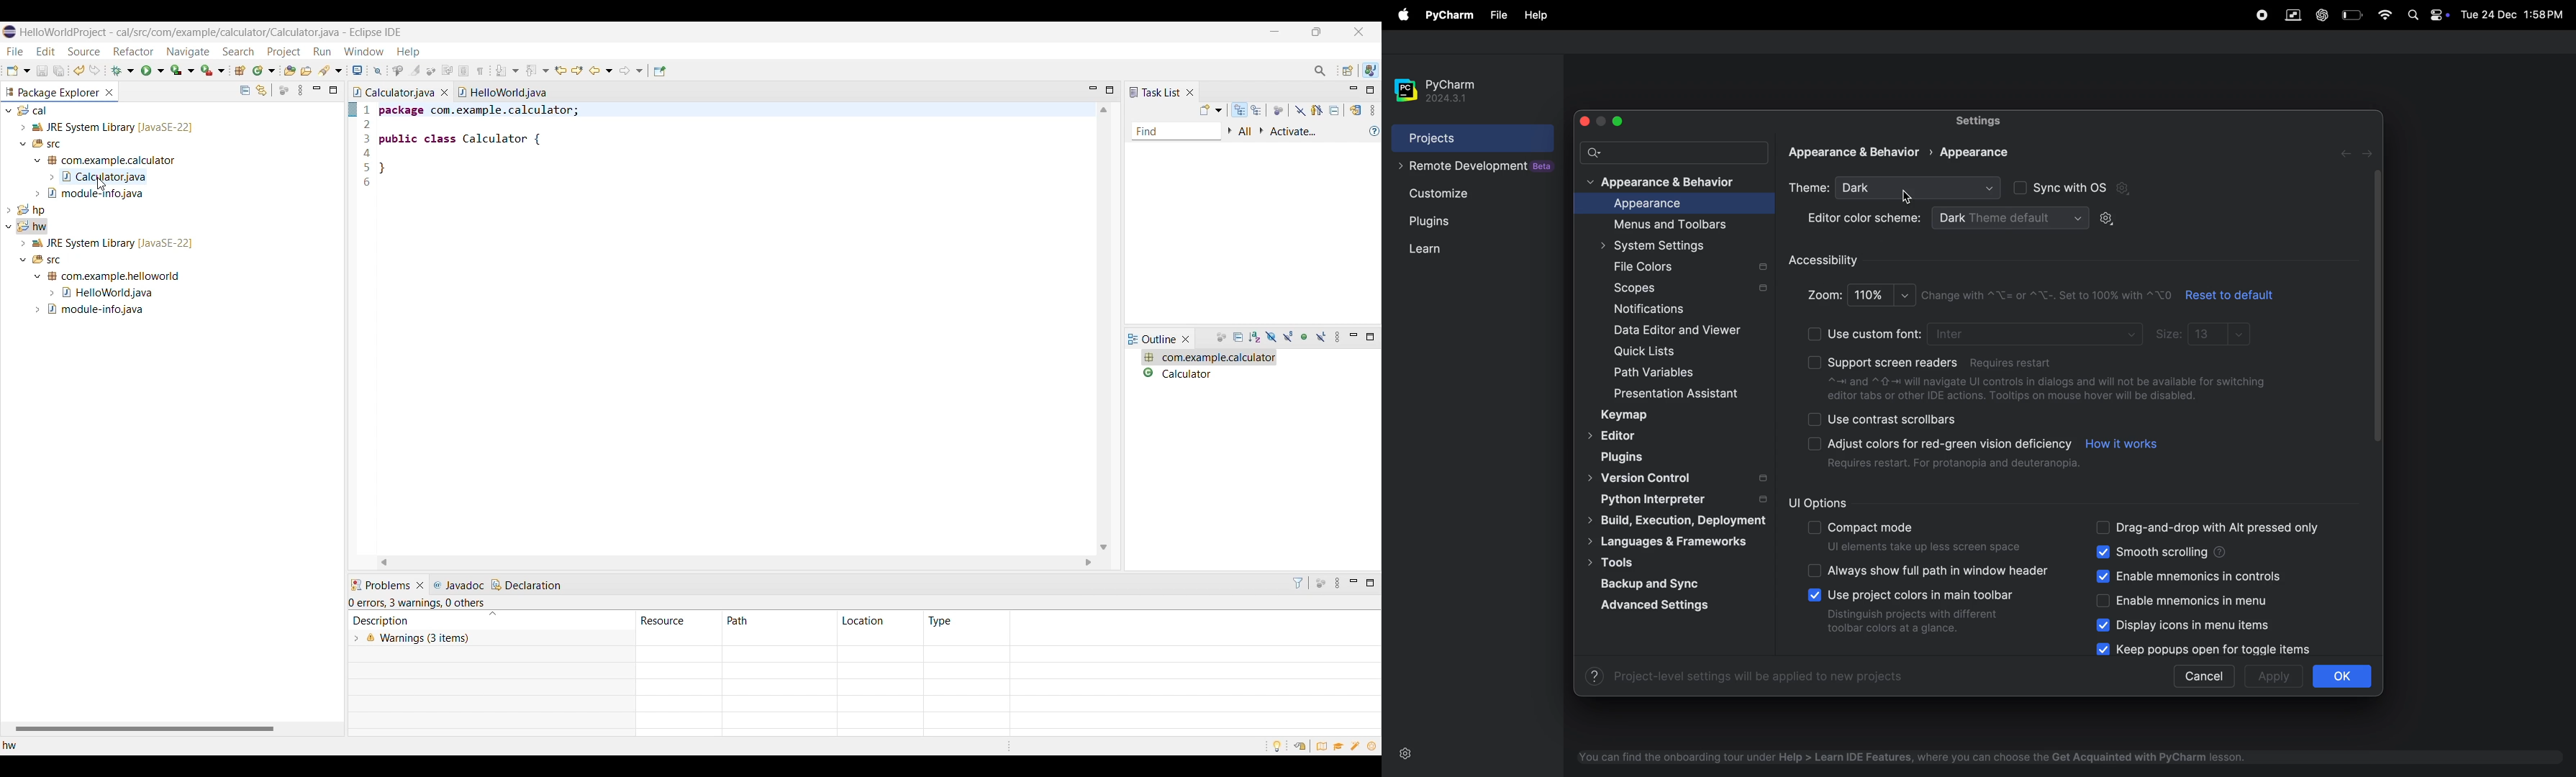 This screenshot has width=2576, height=784. I want to click on back and sync, so click(1657, 583).